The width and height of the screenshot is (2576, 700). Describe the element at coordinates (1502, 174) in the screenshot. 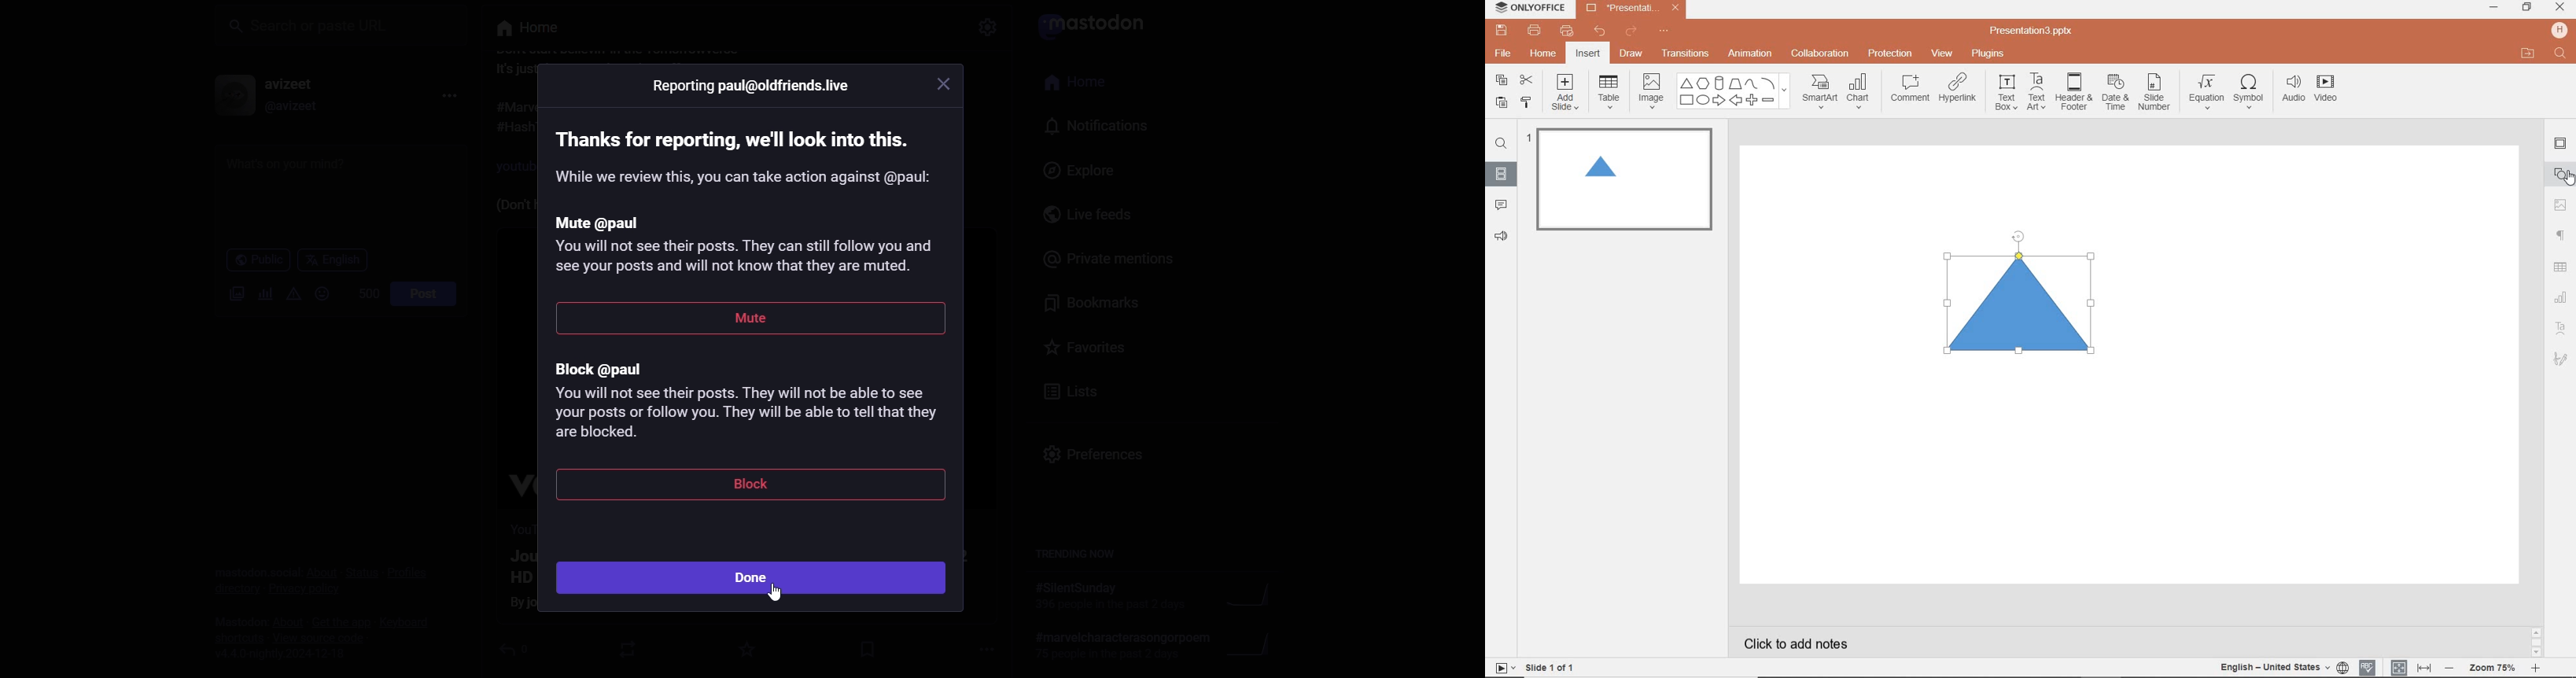

I see `SLIDES` at that location.